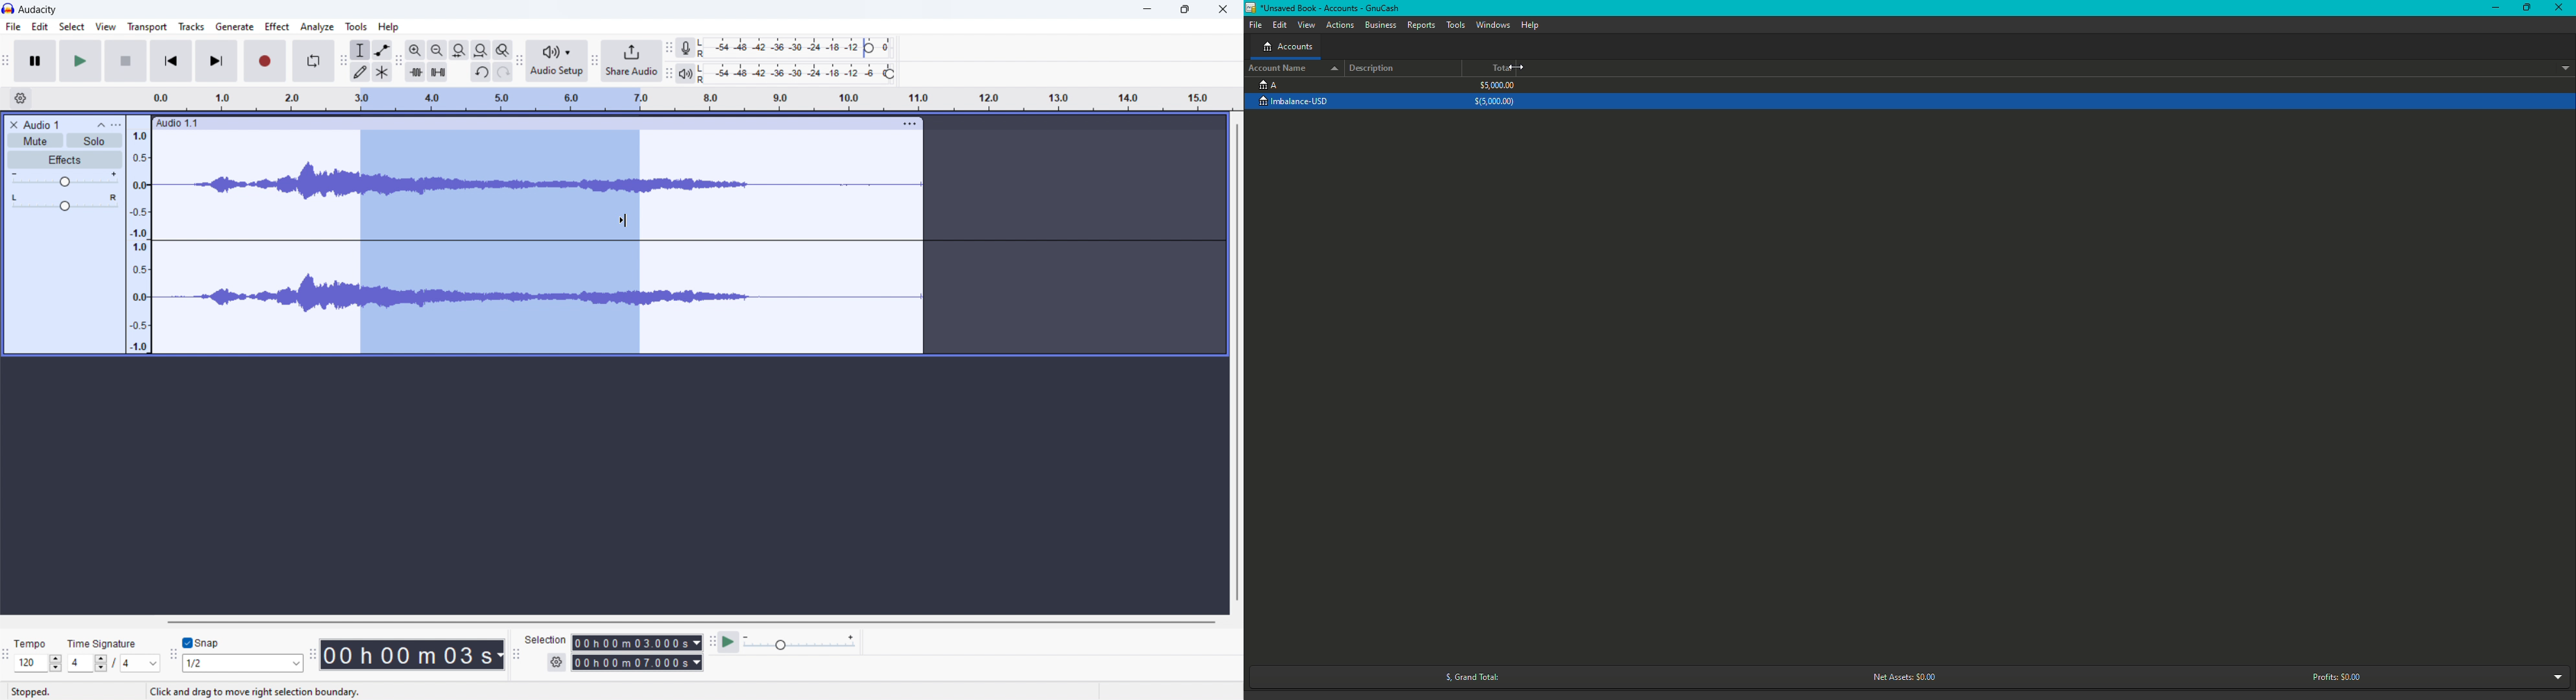  Describe the element at coordinates (1301, 102) in the screenshot. I see `Imbalance` at that location.